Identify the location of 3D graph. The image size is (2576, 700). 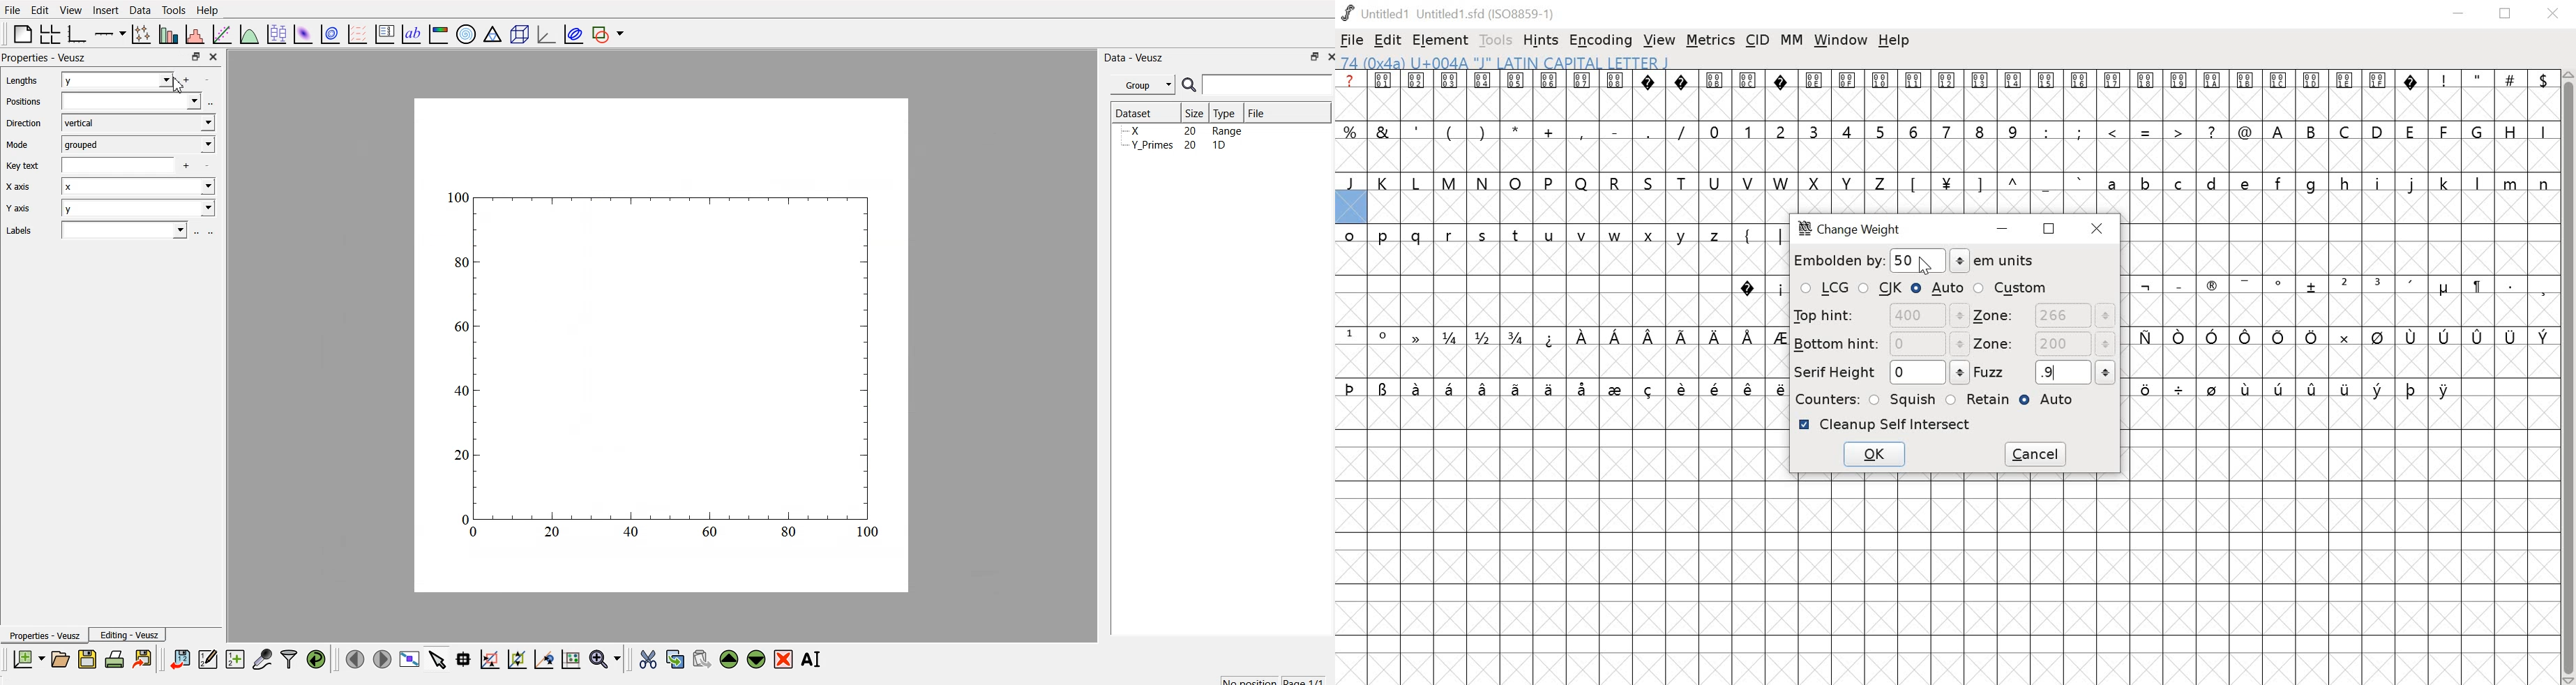
(545, 34).